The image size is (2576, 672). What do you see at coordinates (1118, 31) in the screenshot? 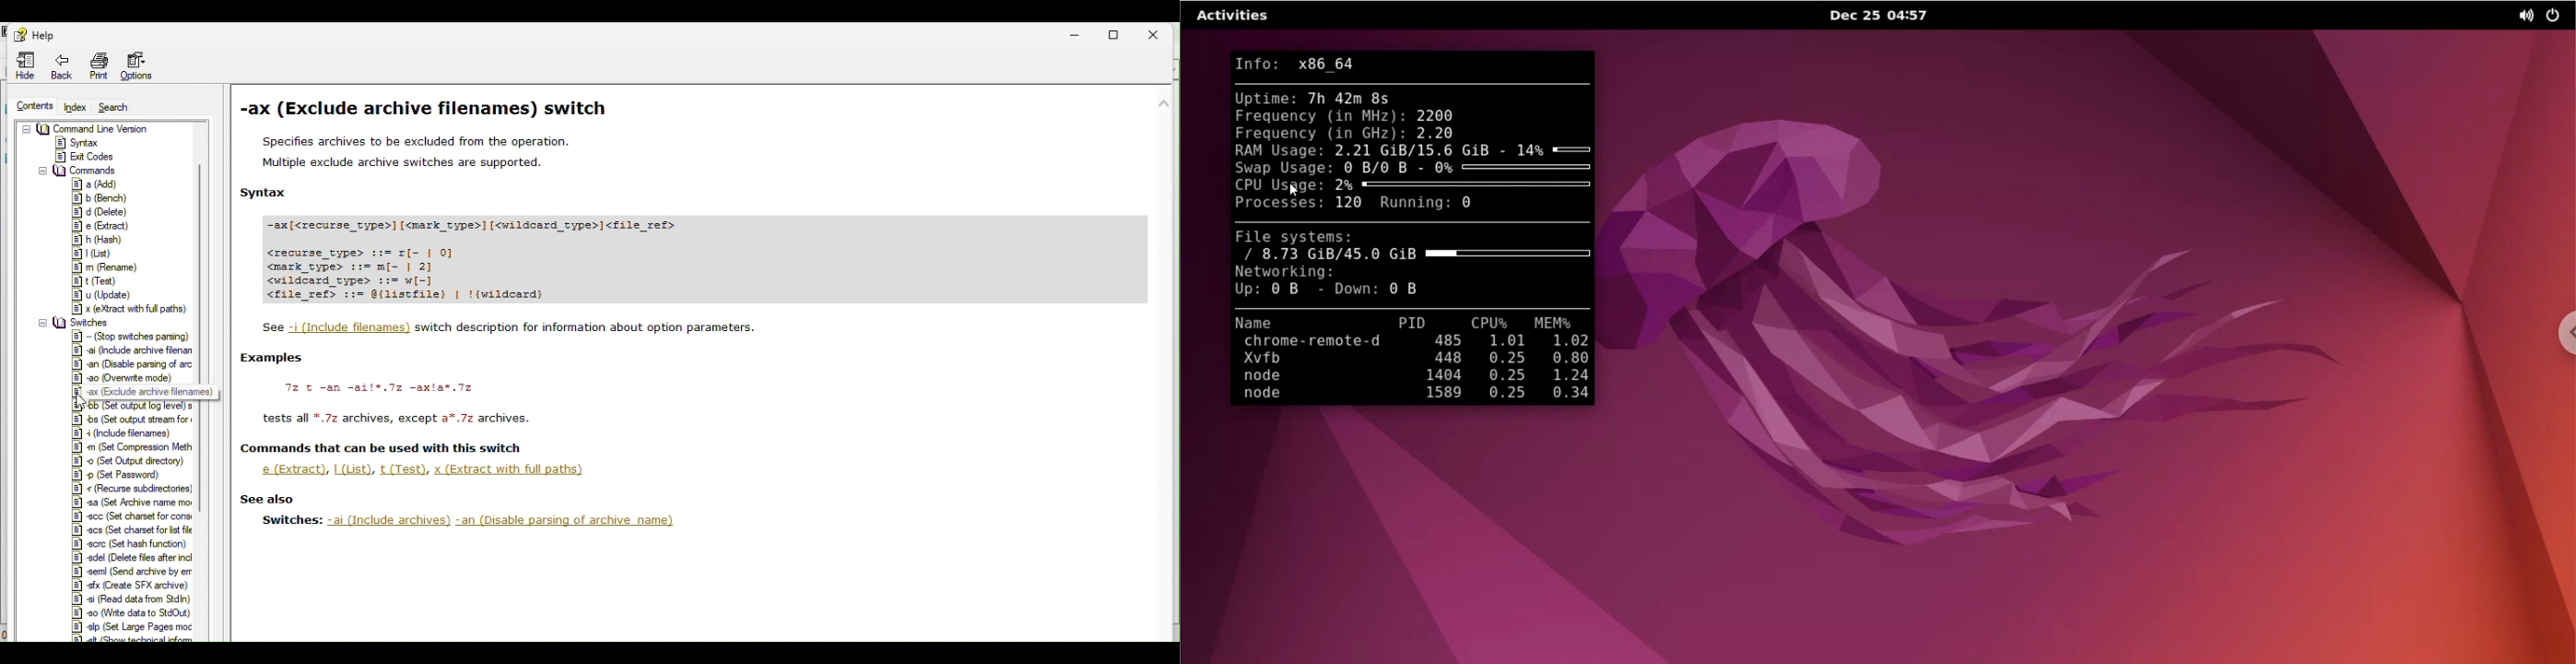
I see `Restore` at bounding box center [1118, 31].